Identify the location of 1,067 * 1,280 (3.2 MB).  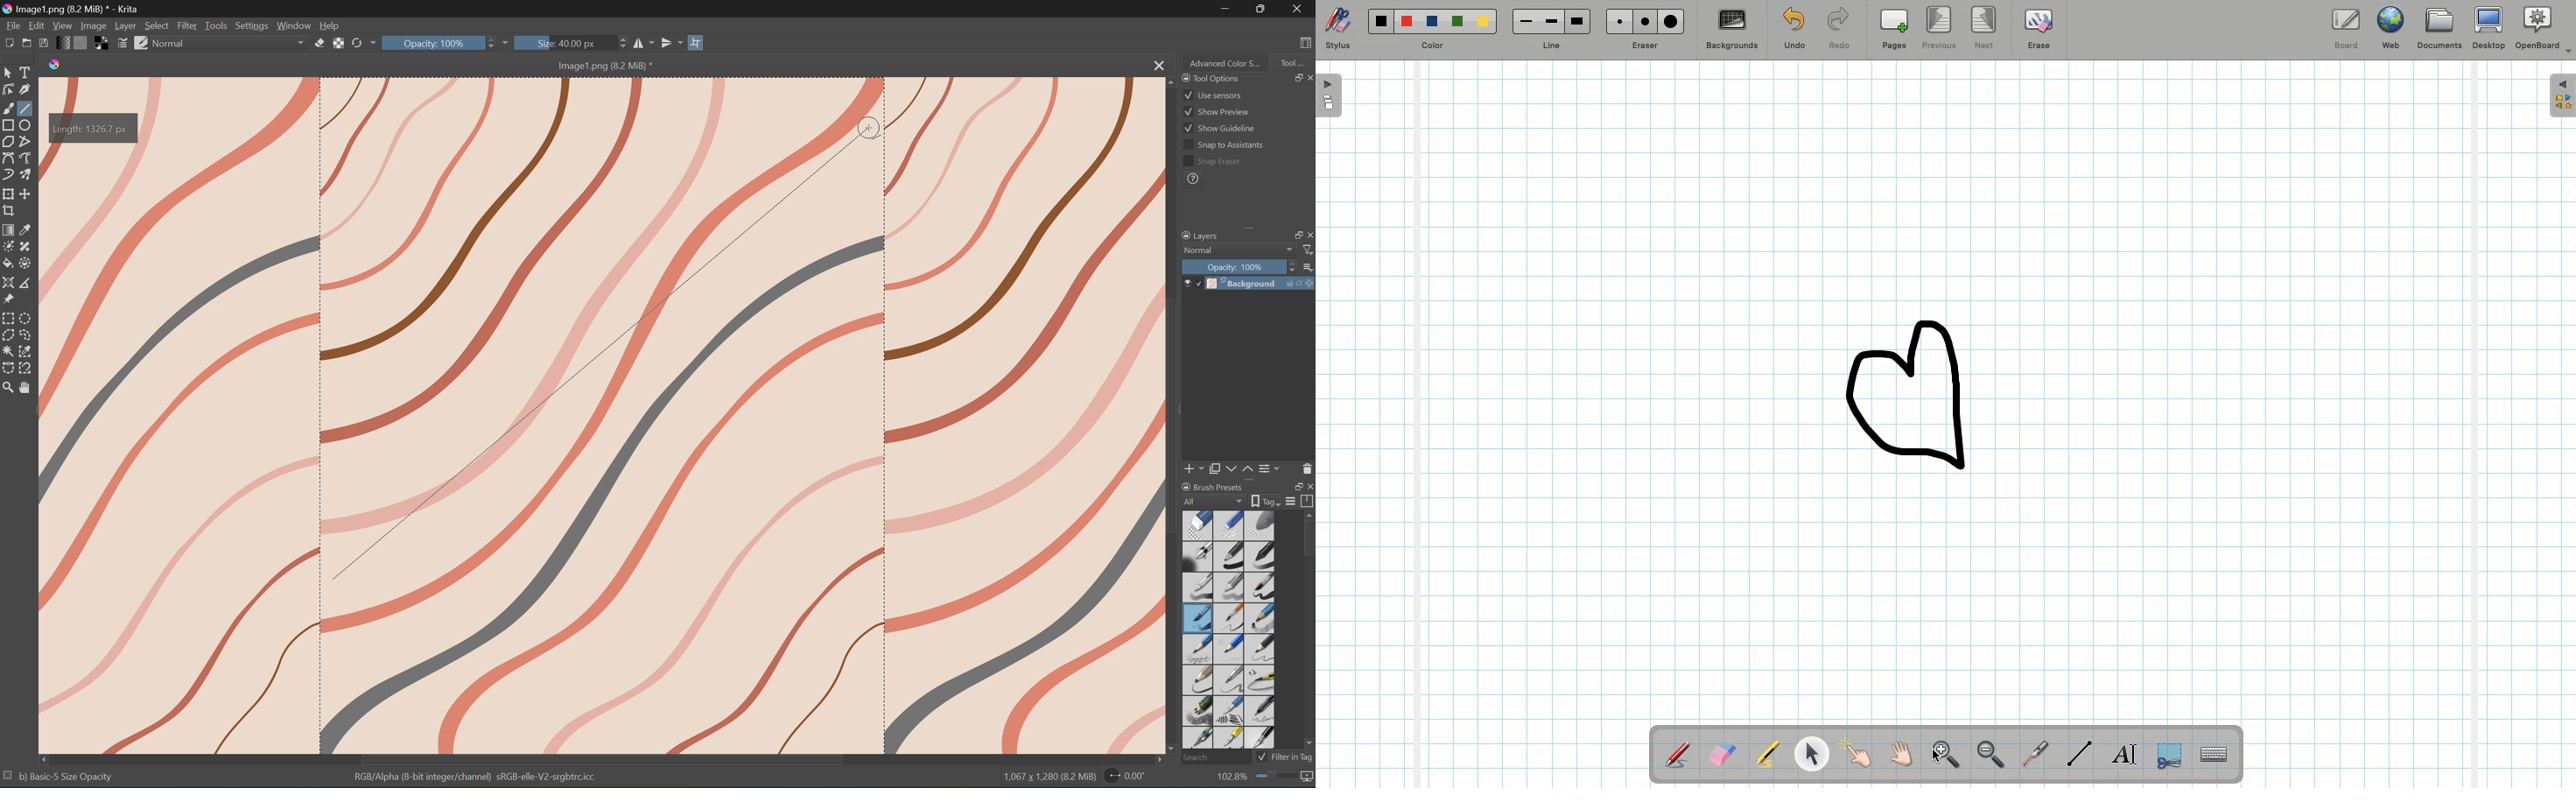
(1048, 778).